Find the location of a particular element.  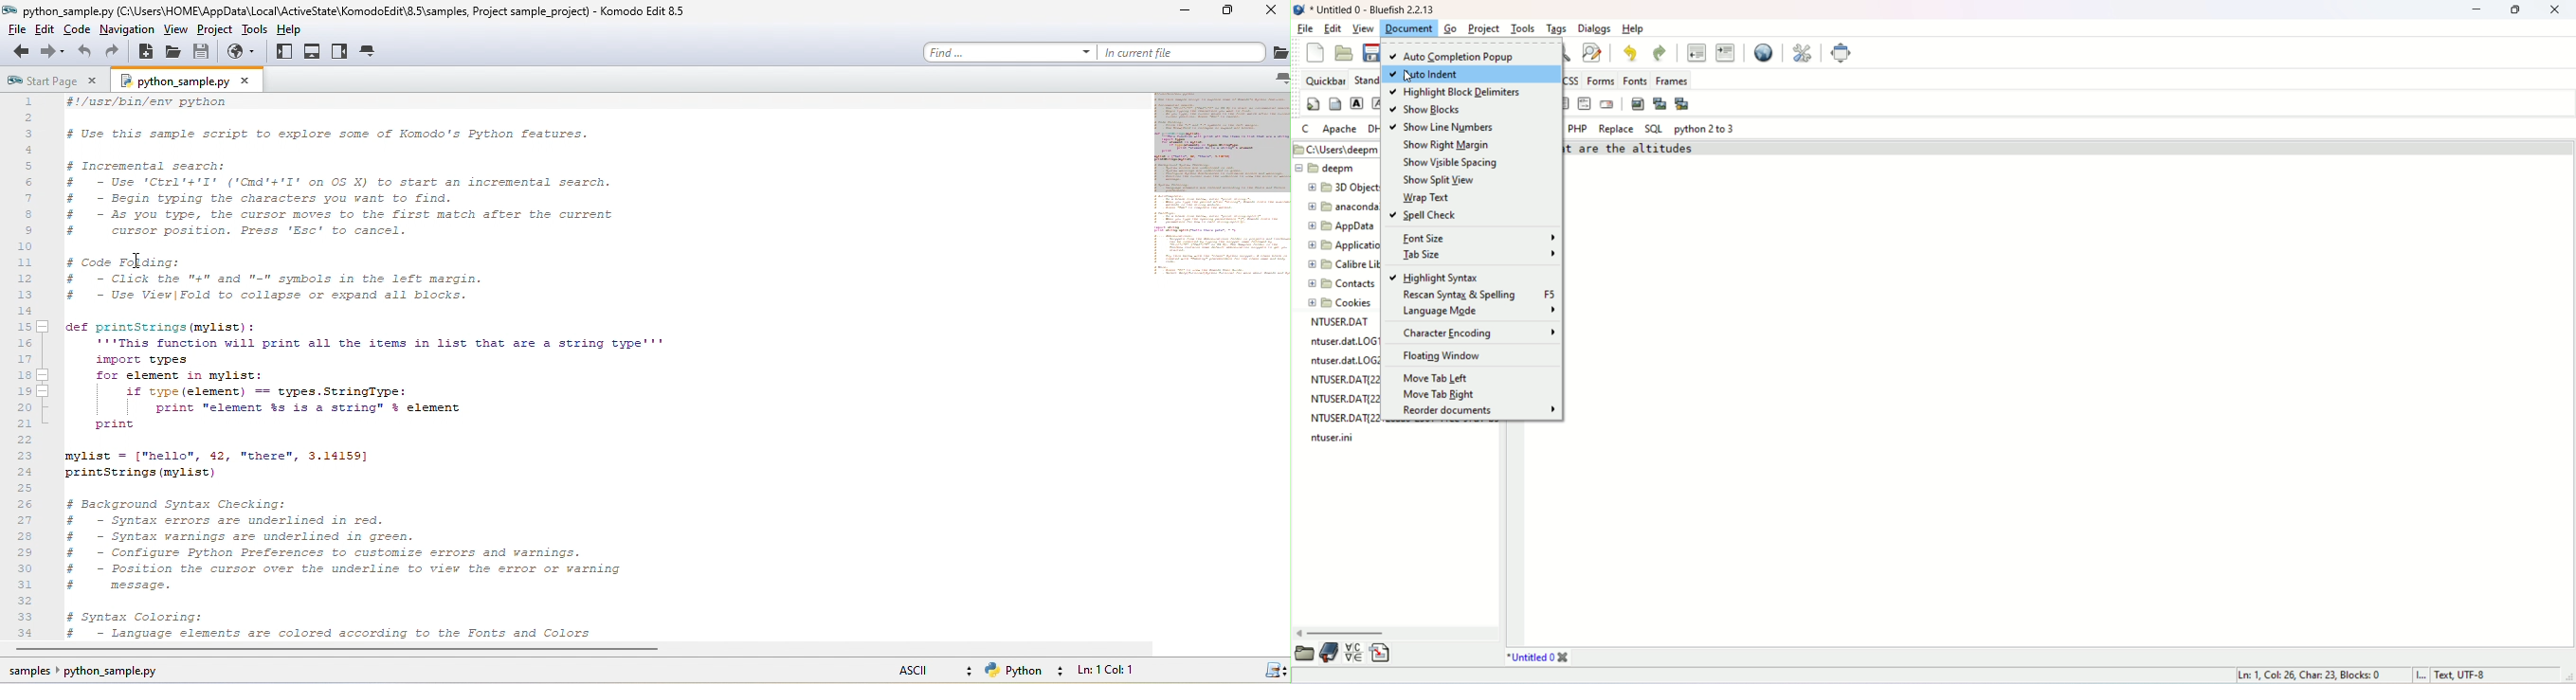

unindent is located at coordinates (1698, 52).